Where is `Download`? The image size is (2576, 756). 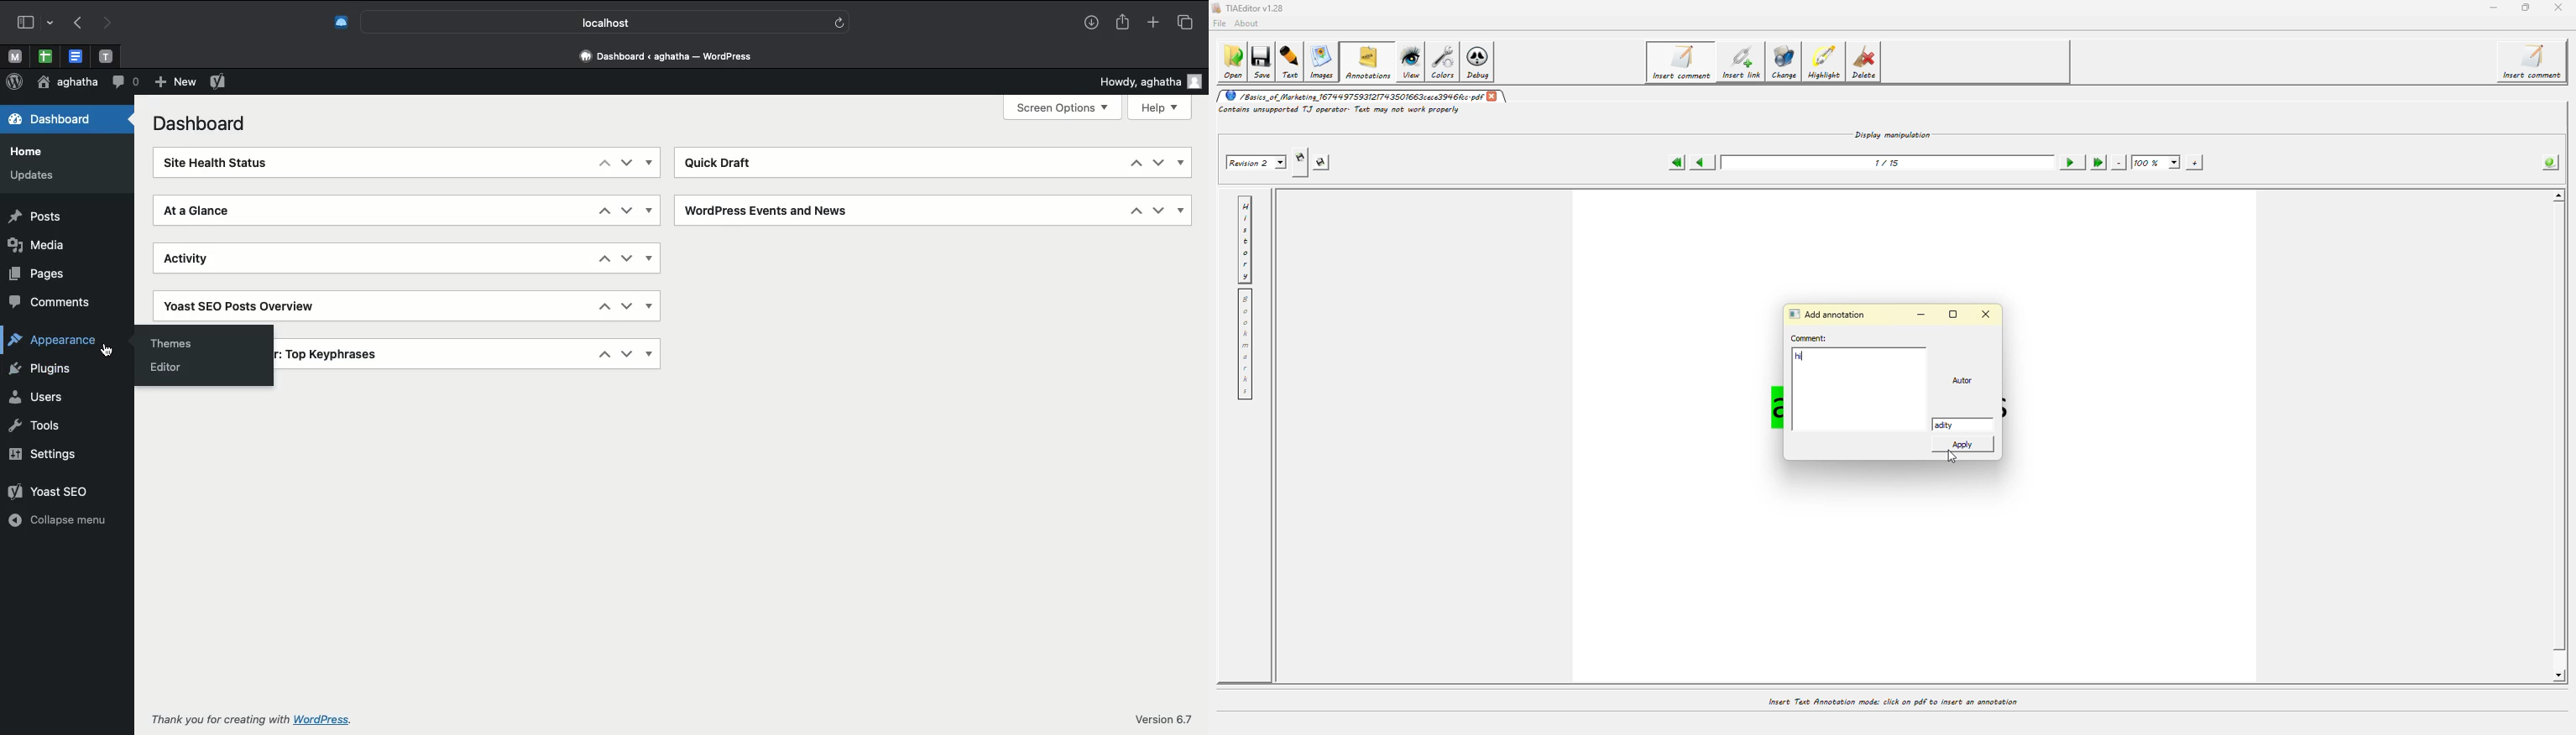
Download is located at coordinates (1089, 23).